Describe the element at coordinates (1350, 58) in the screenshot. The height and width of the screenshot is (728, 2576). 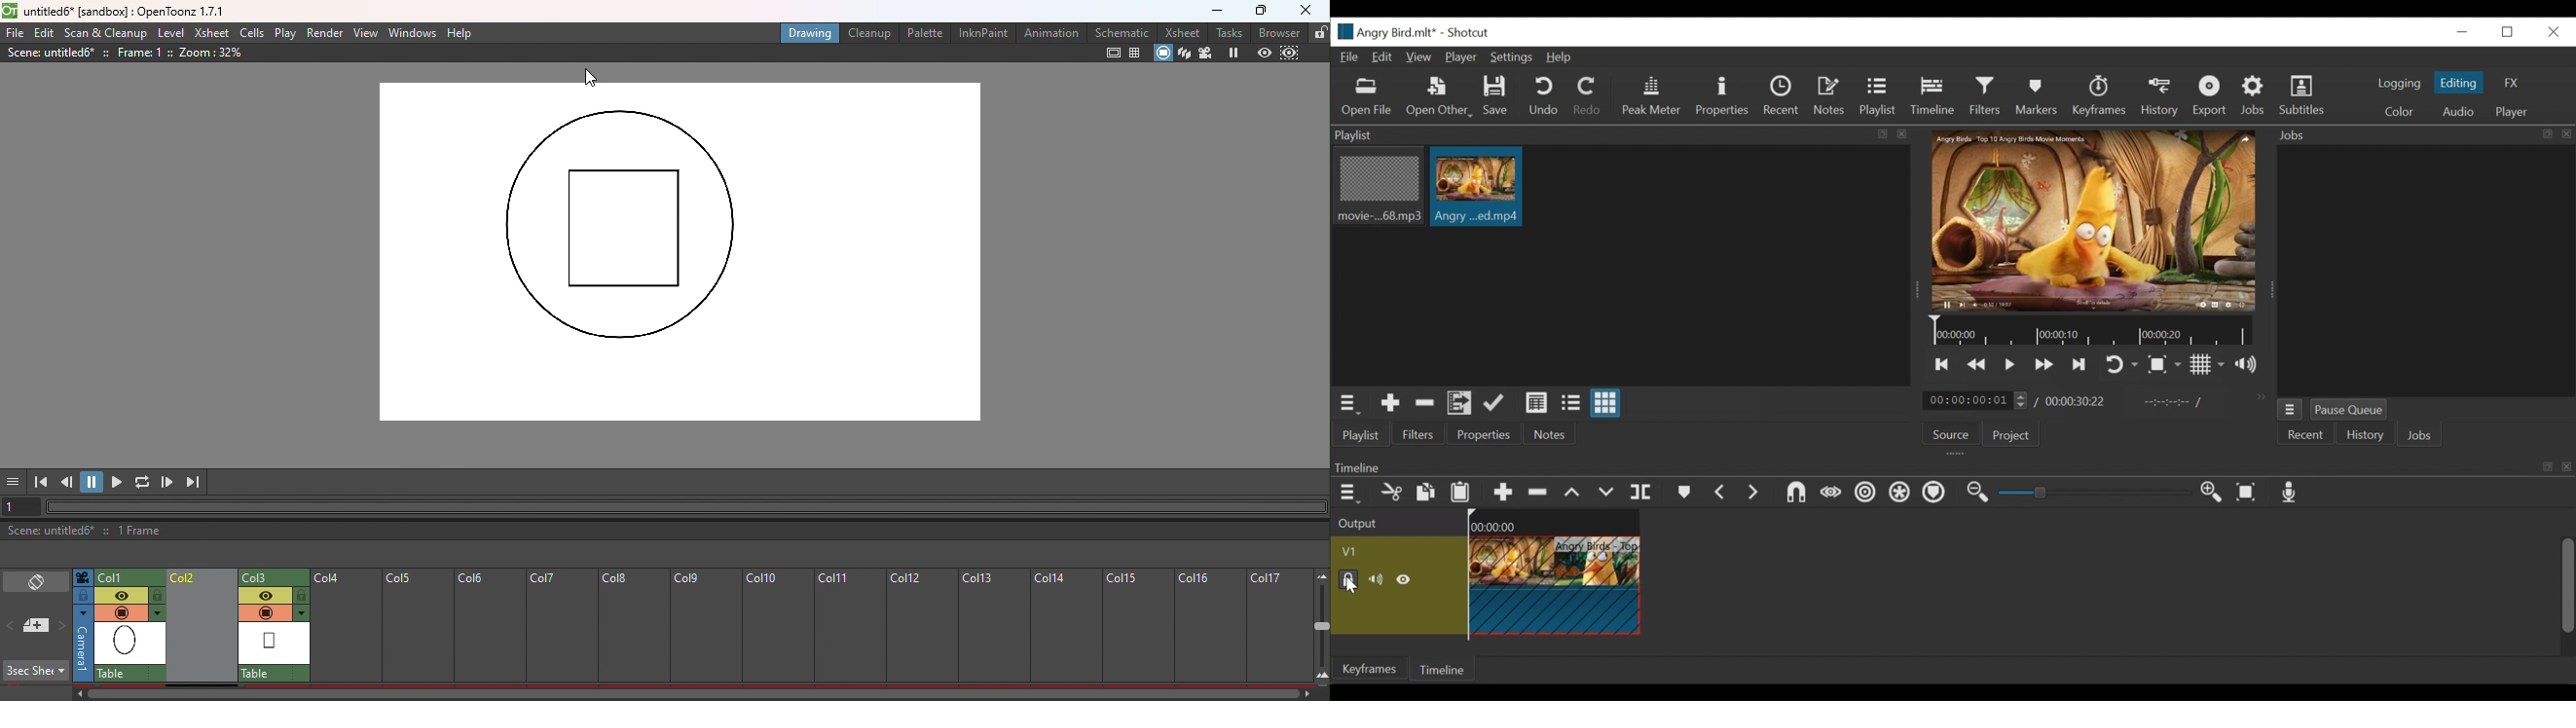
I see `File` at that location.